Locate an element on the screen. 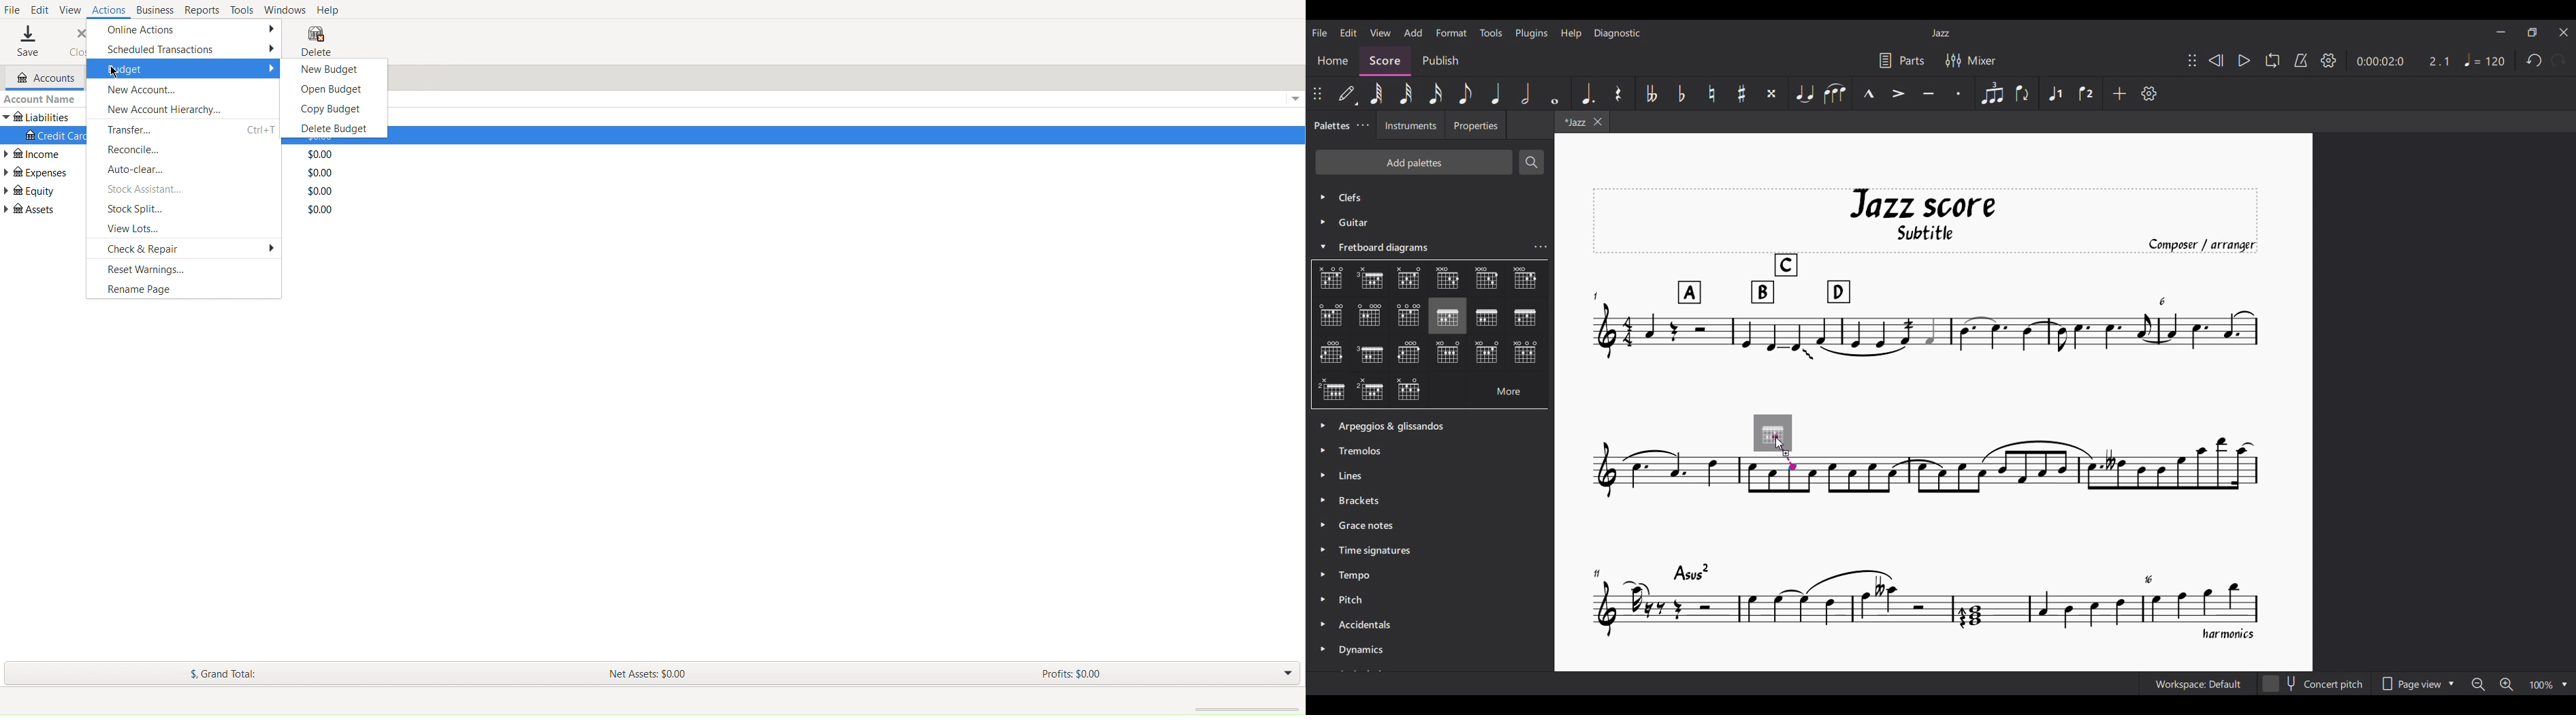  Redo is located at coordinates (2560, 60).